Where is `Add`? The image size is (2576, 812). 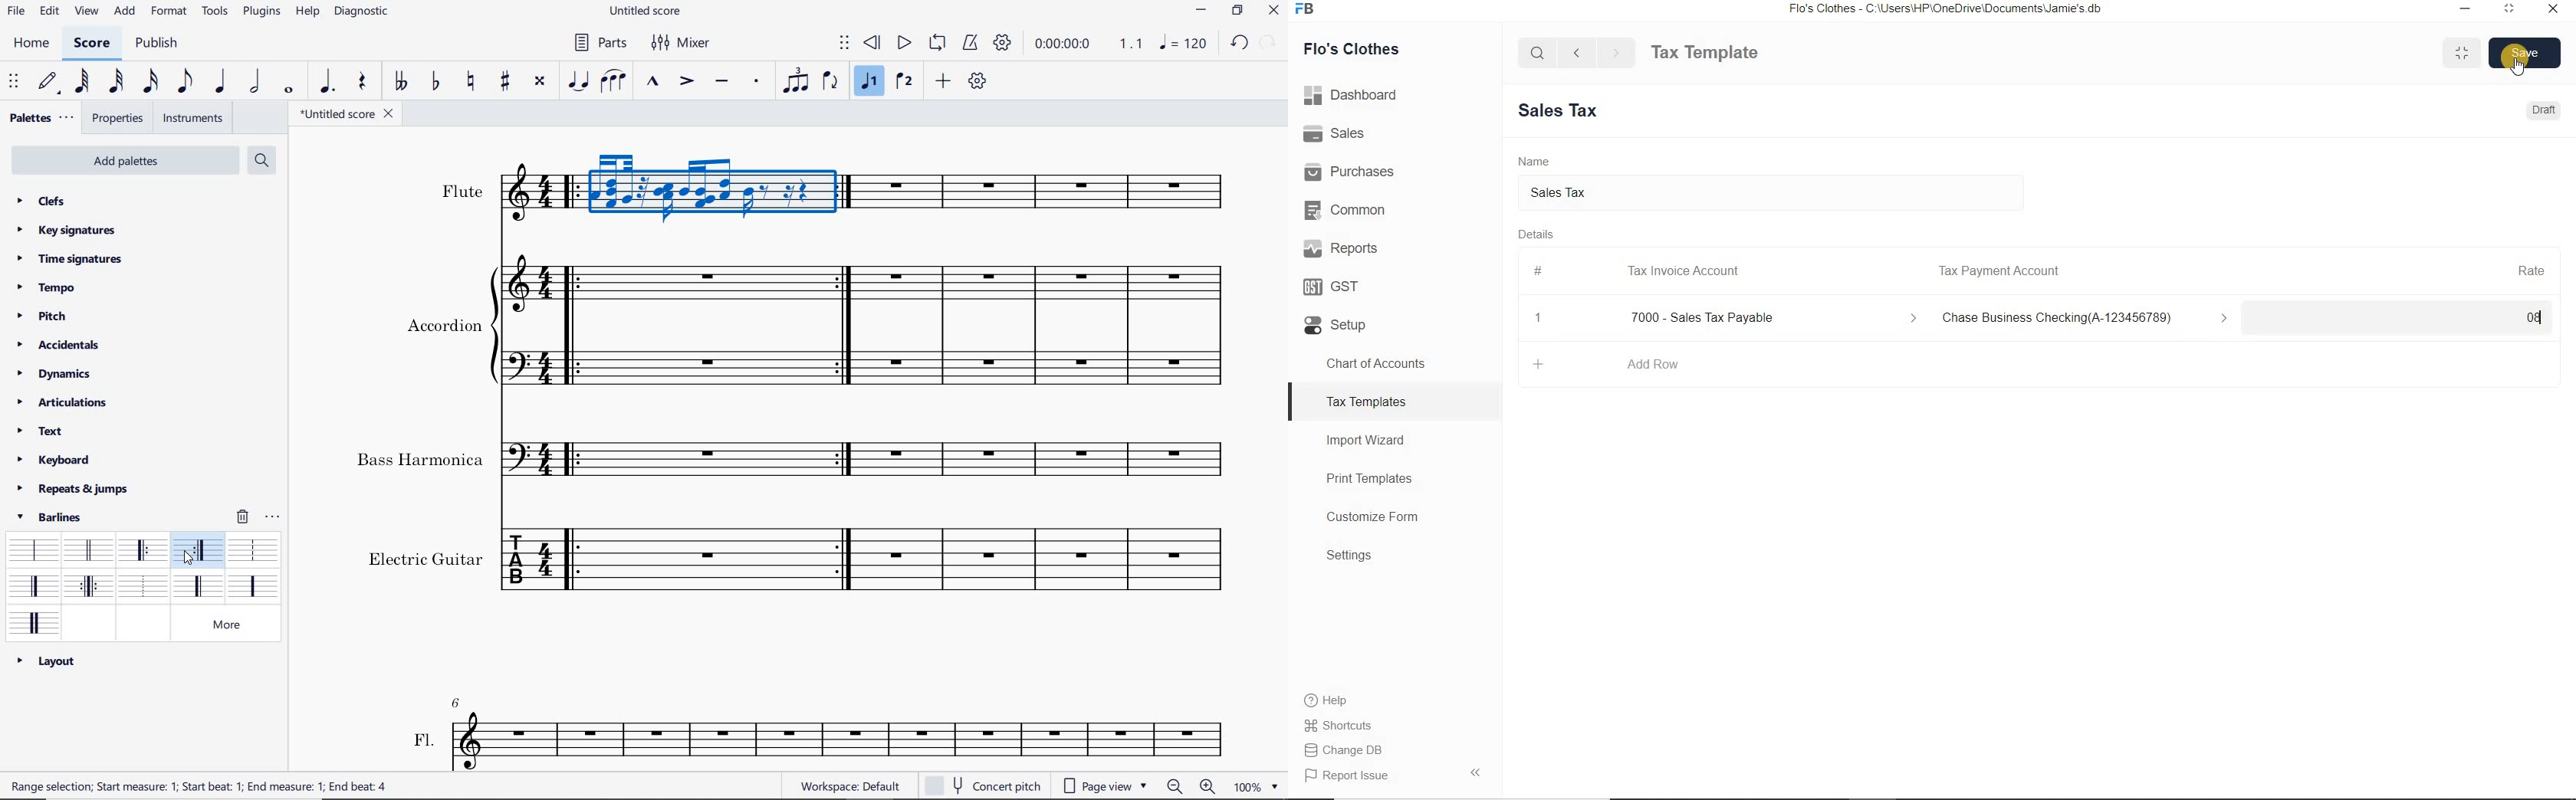 Add is located at coordinates (1539, 364).